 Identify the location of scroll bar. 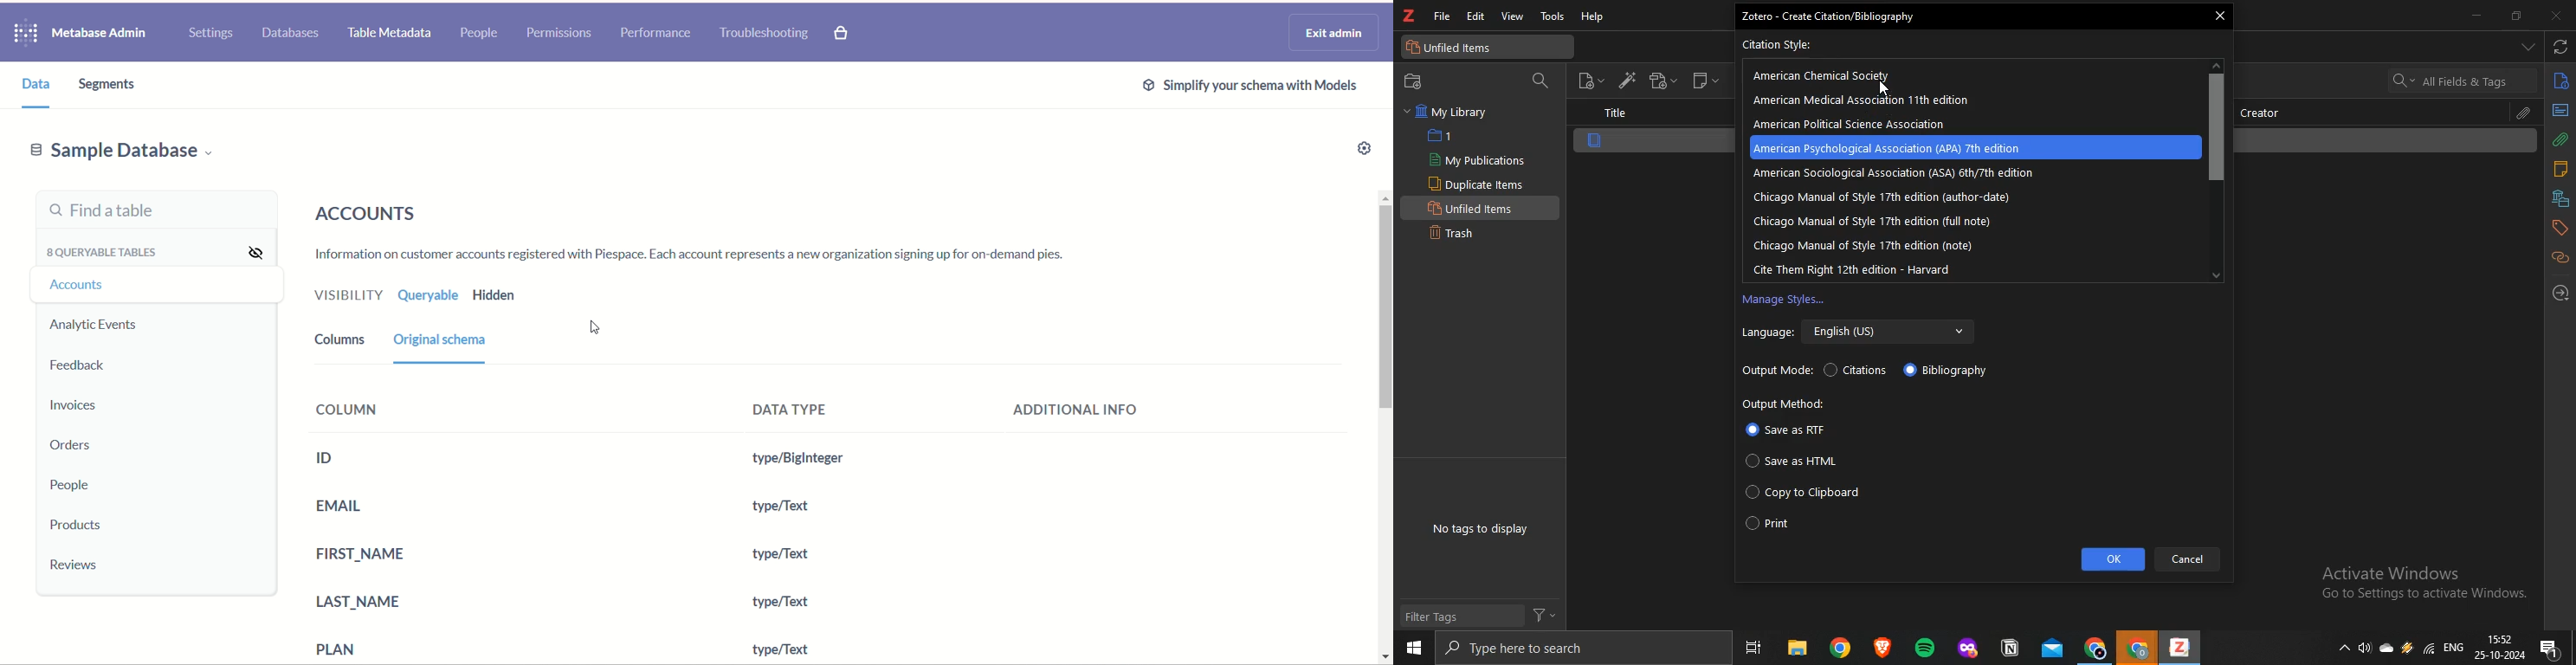
(2216, 127).